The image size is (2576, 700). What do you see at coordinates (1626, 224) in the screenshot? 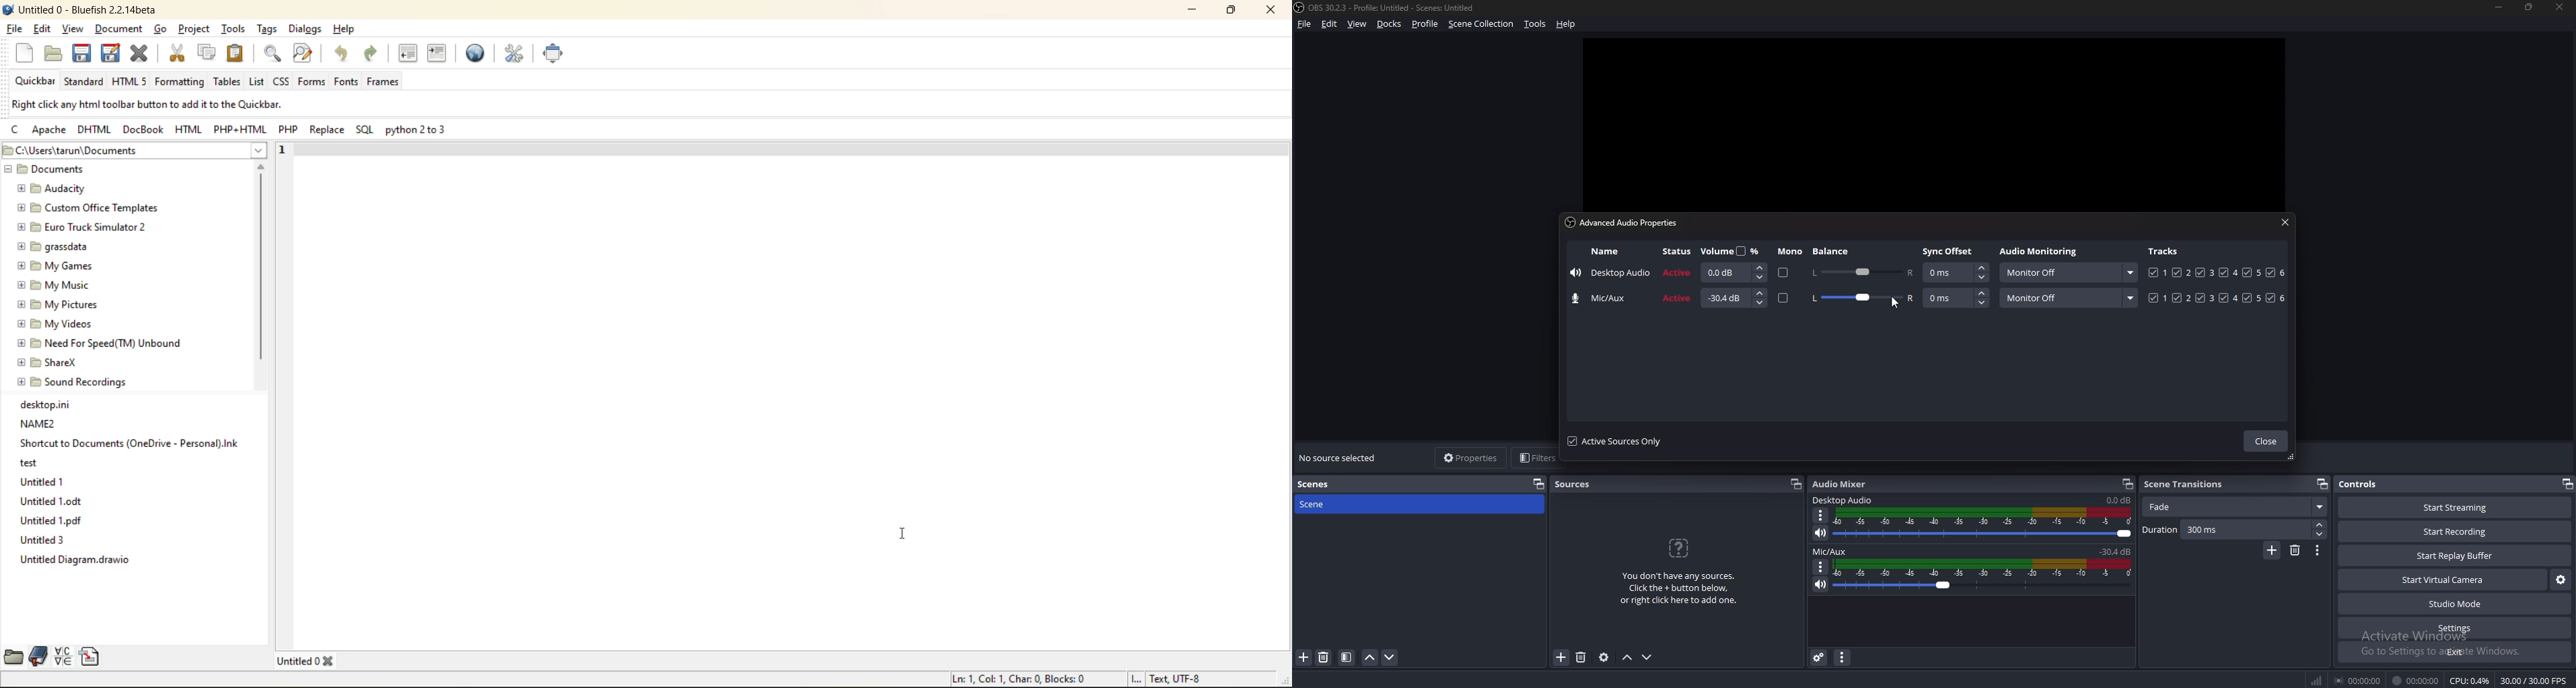
I see `advanced audio properties` at bounding box center [1626, 224].